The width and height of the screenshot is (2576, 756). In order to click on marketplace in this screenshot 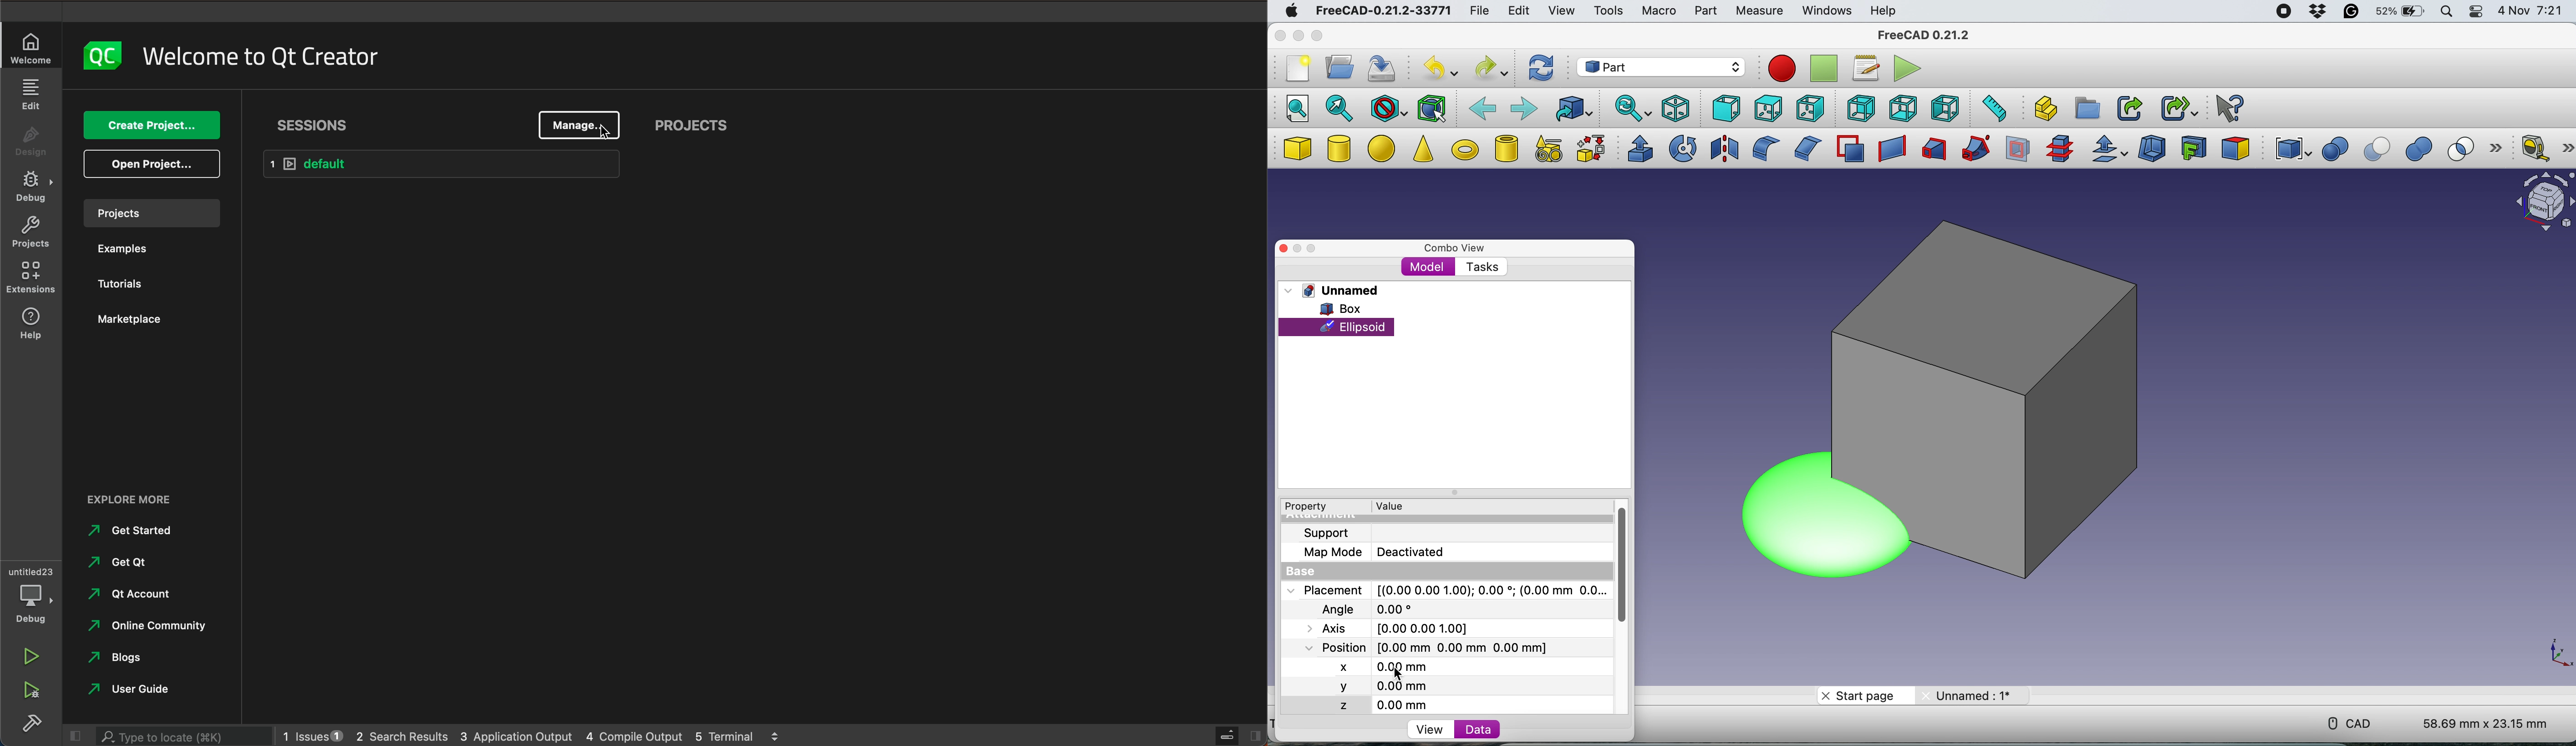, I will do `click(135, 319)`.